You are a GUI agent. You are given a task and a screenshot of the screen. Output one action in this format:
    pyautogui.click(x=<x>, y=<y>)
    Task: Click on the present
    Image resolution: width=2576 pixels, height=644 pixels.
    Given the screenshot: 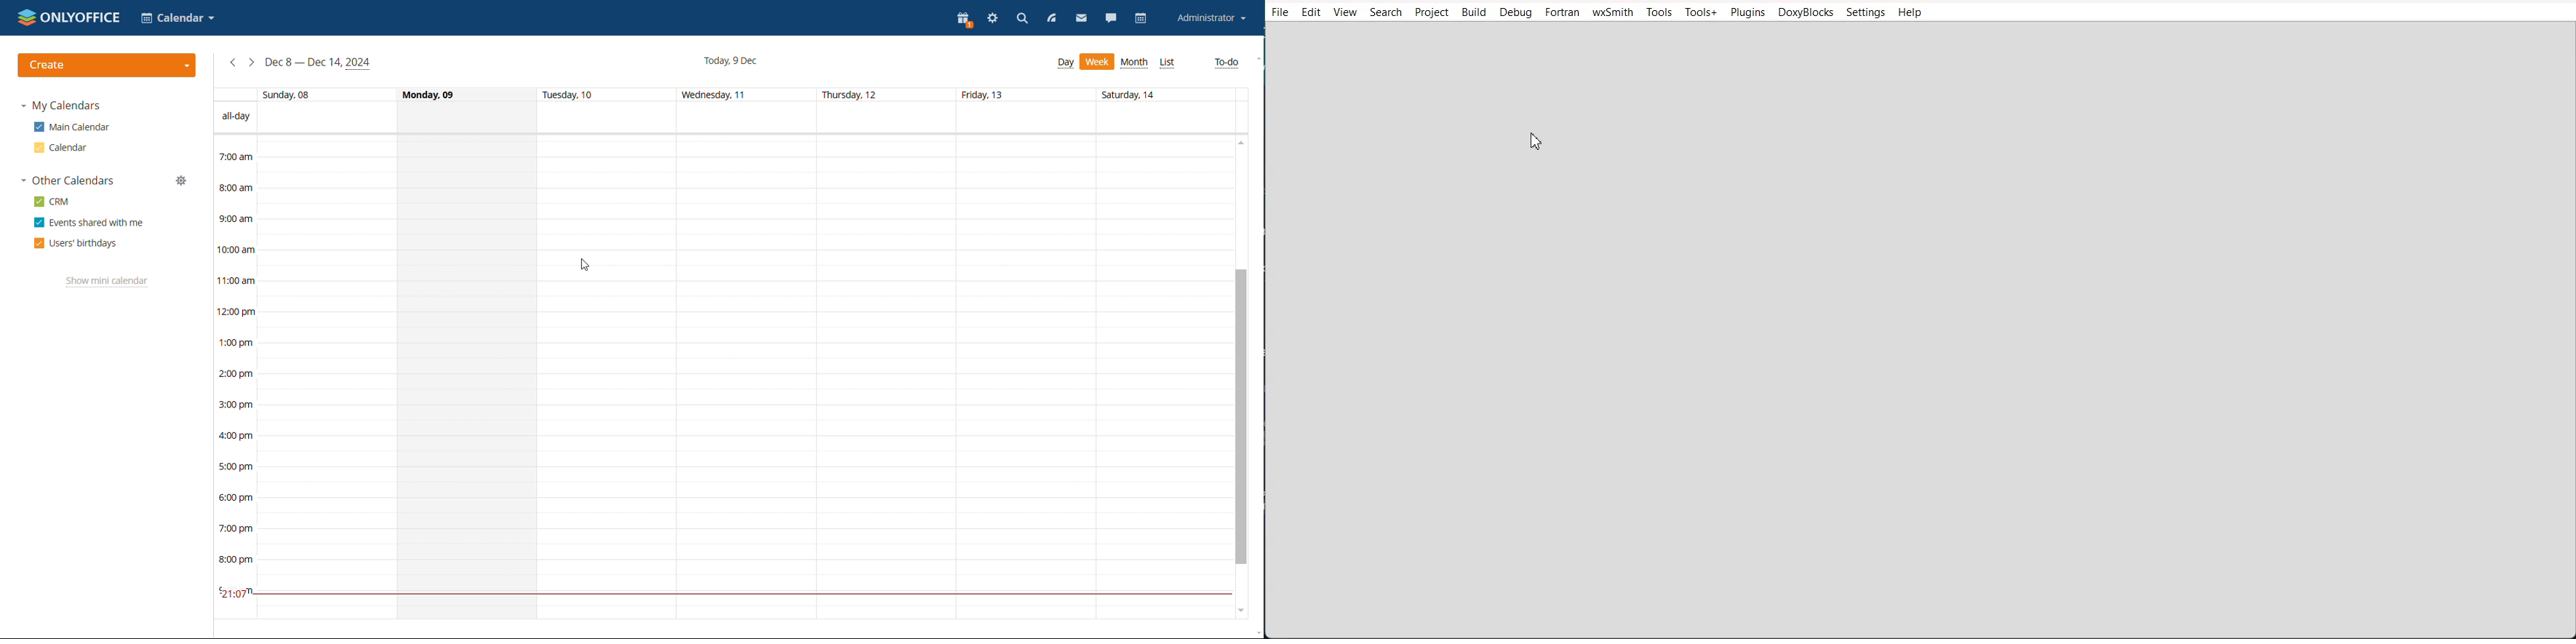 What is the action you would take?
    pyautogui.click(x=966, y=20)
    